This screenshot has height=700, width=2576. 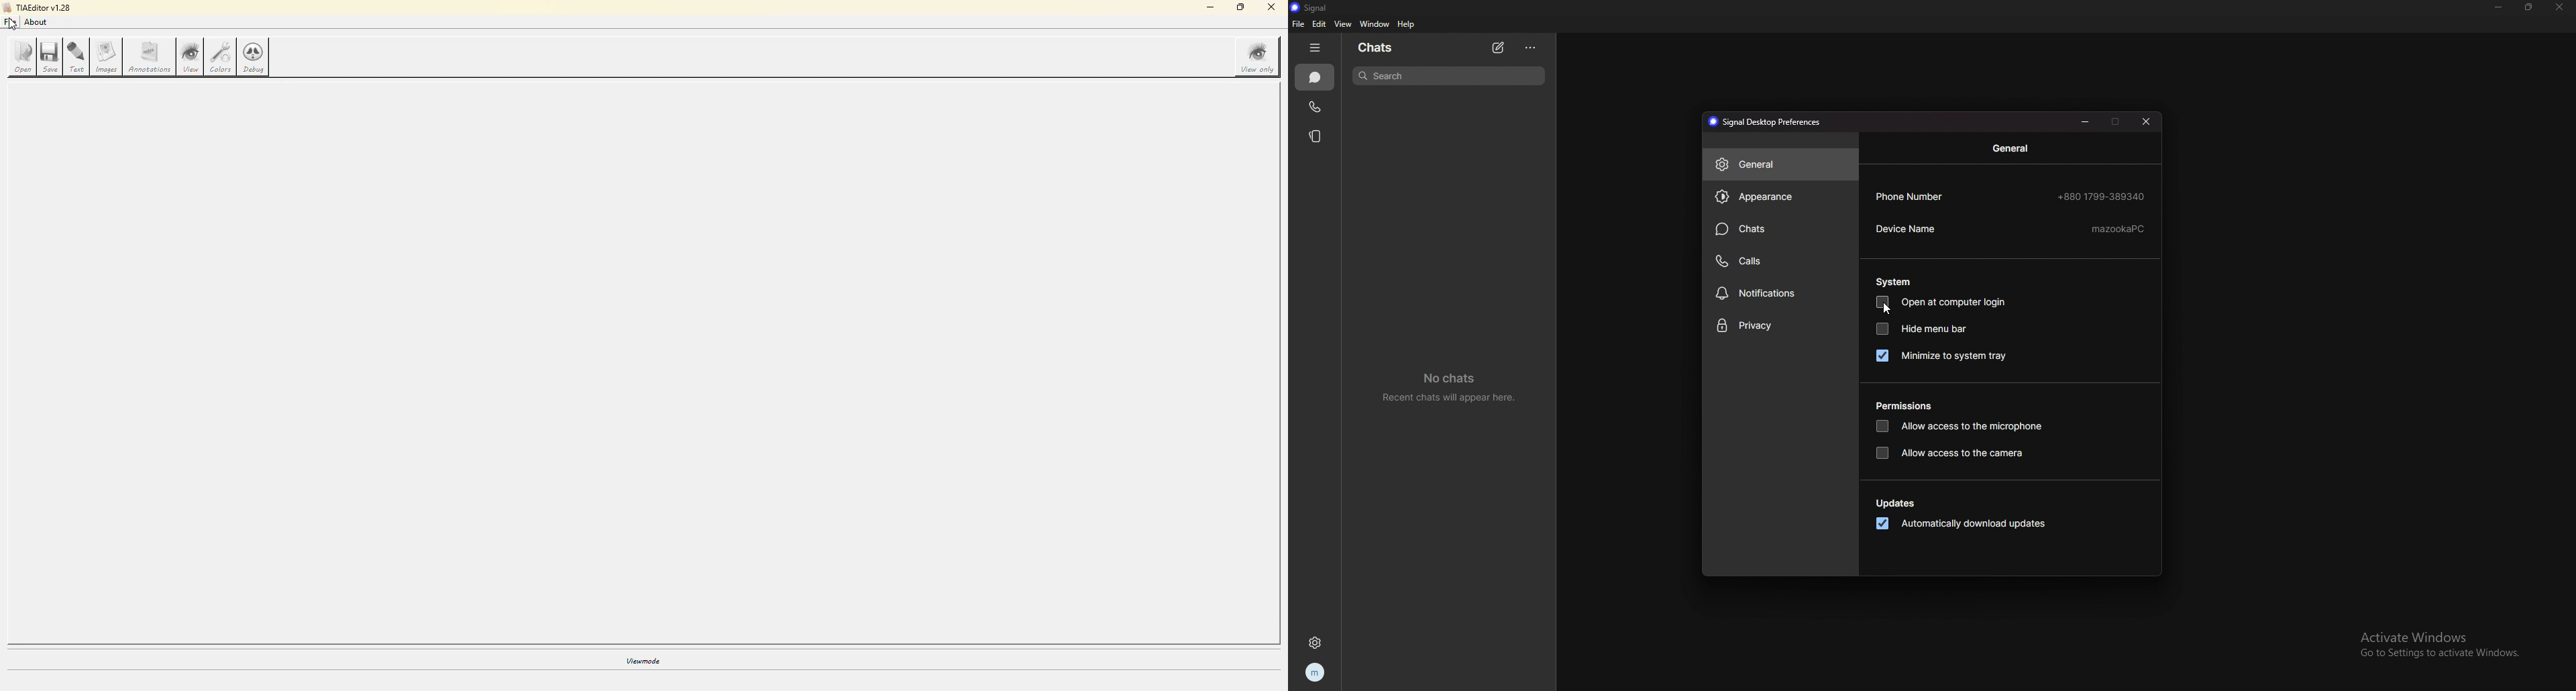 What do you see at coordinates (1780, 196) in the screenshot?
I see `appearance` at bounding box center [1780, 196].